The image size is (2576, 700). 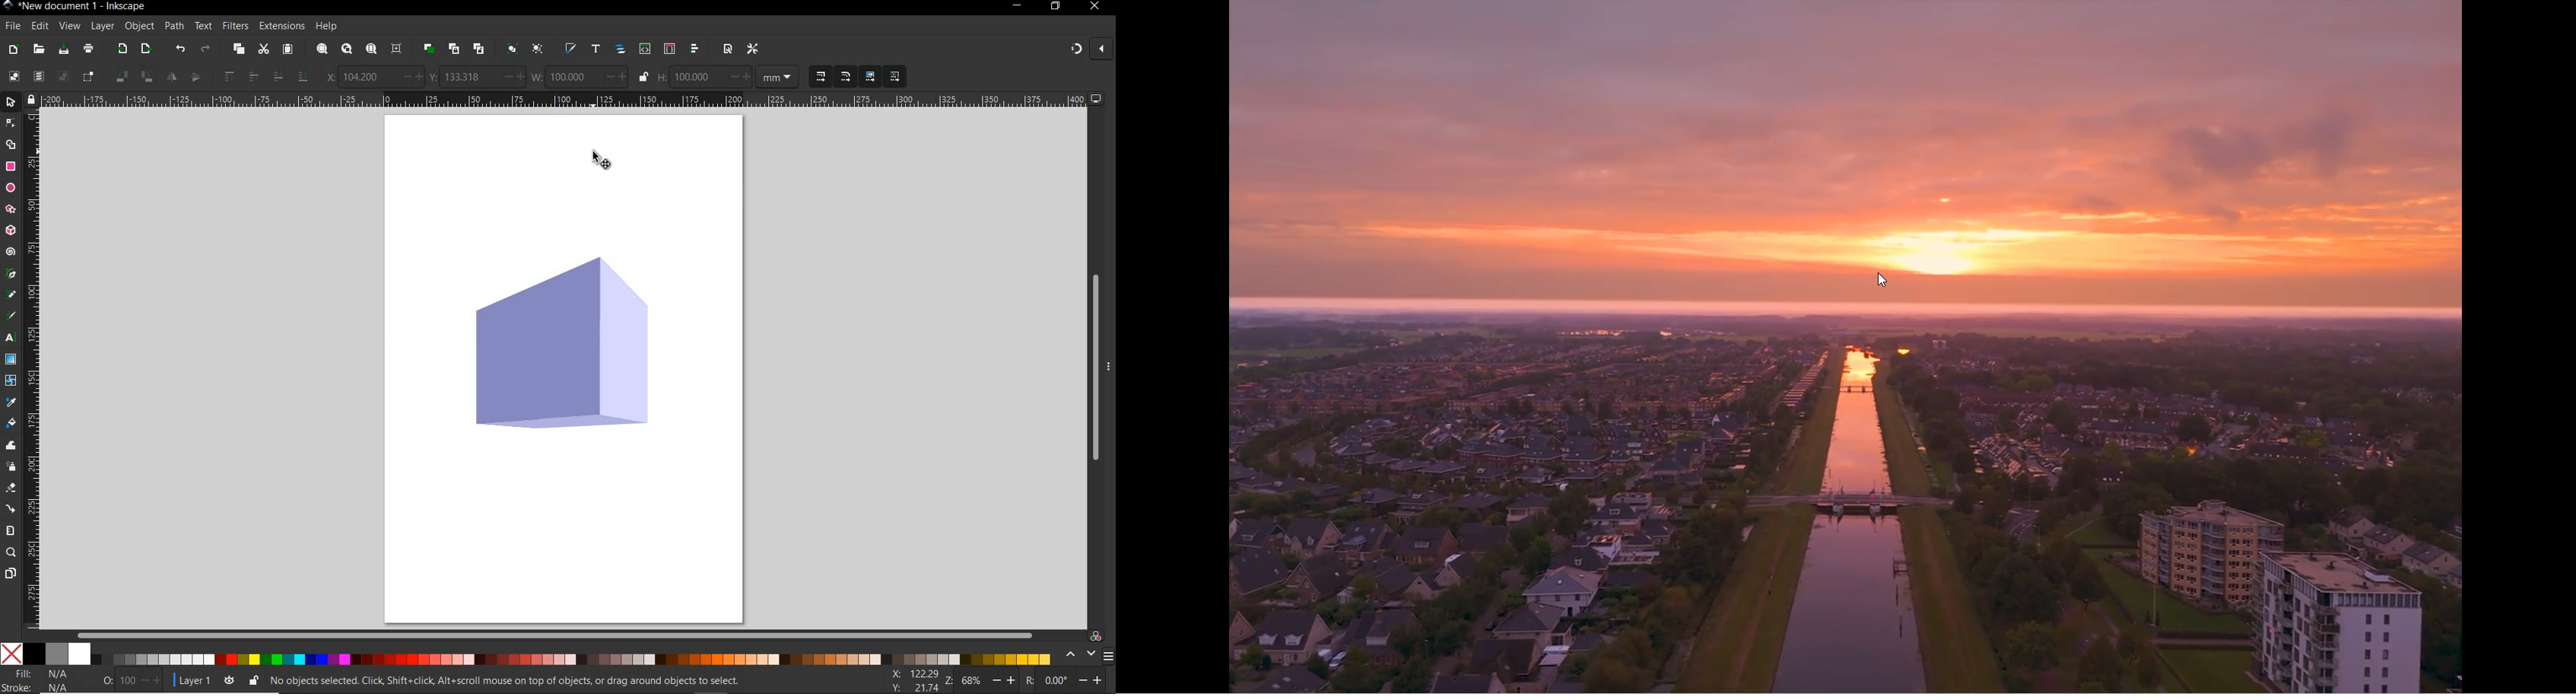 What do you see at coordinates (170, 78) in the screenshot?
I see `object flip` at bounding box center [170, 78].